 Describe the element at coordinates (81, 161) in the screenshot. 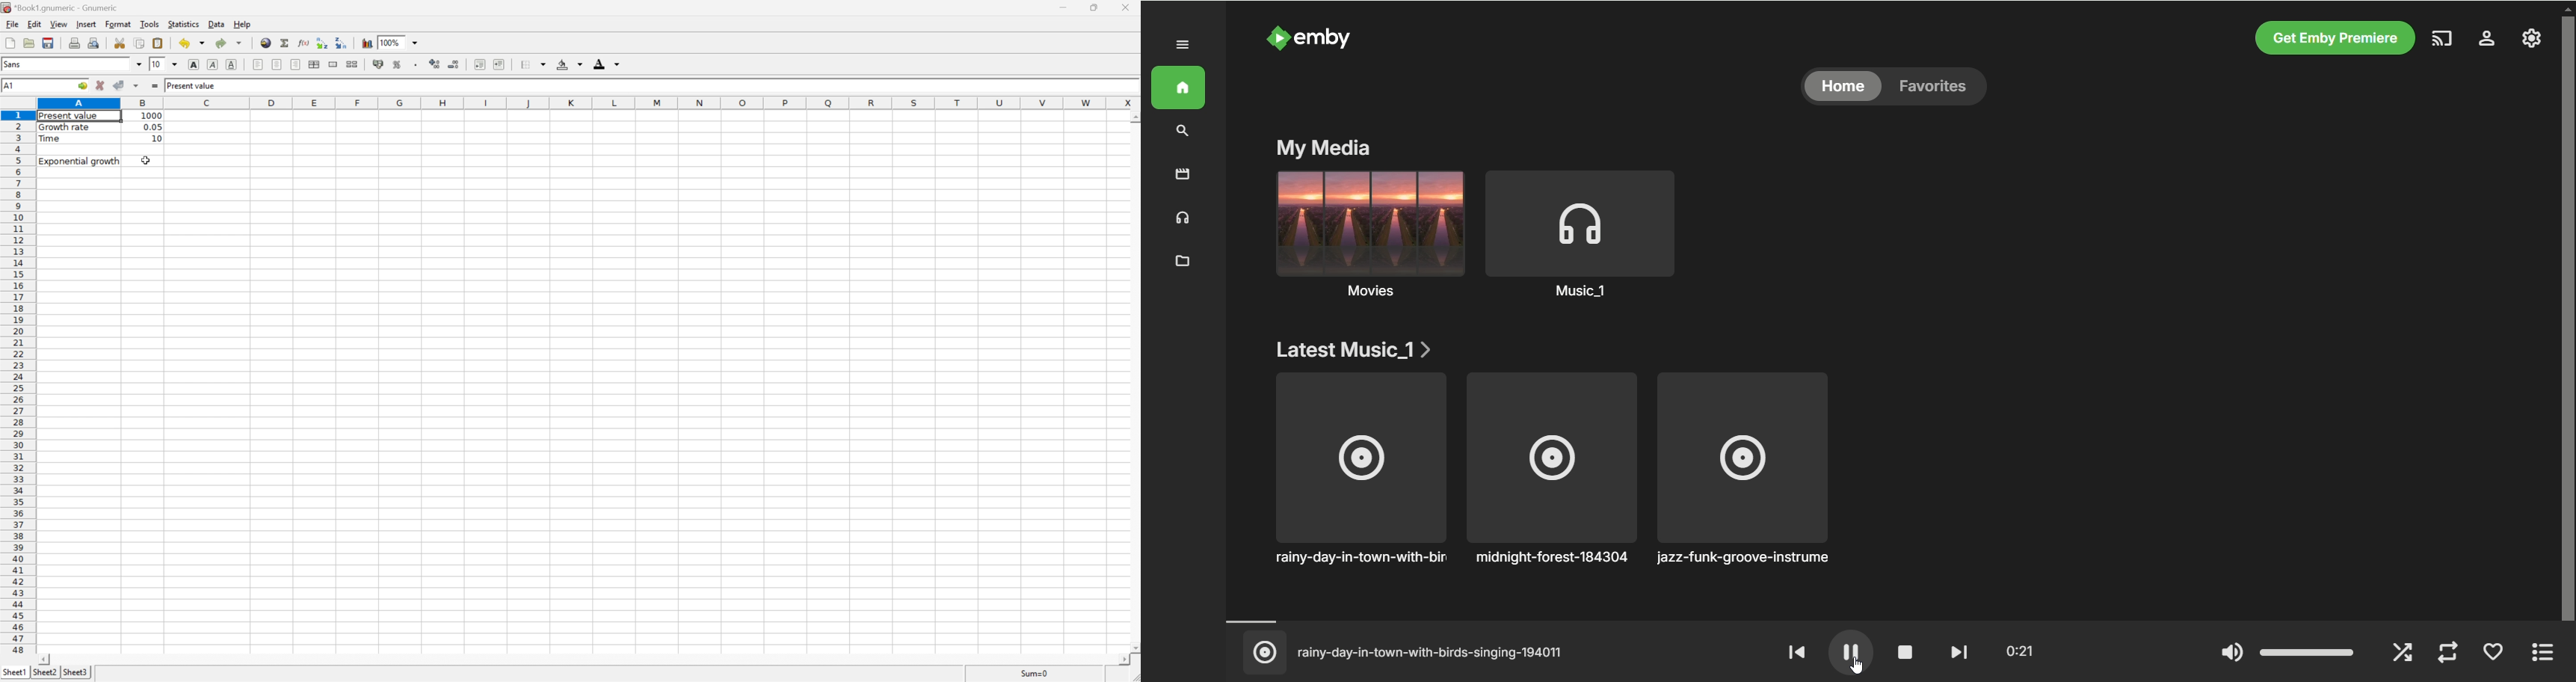

I see `Exponential growth` at that location.